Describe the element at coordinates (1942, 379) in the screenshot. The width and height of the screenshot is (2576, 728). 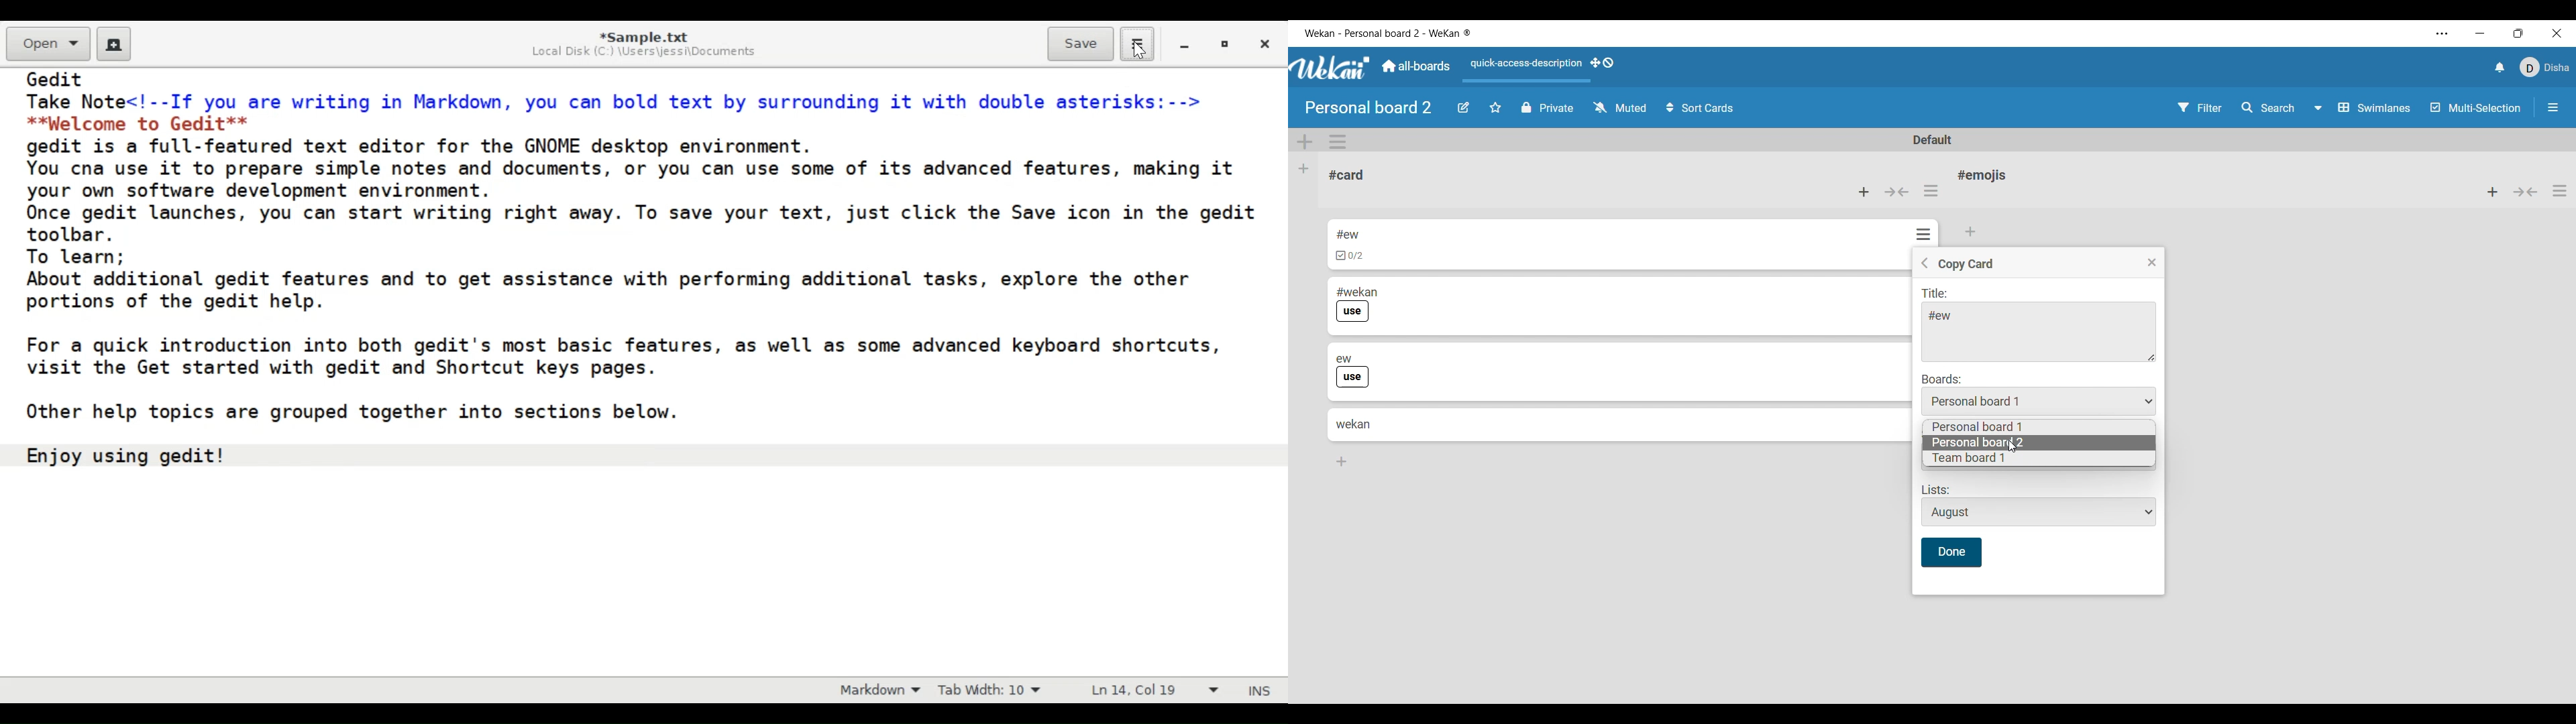
I see `Indicates Boards` at that location.